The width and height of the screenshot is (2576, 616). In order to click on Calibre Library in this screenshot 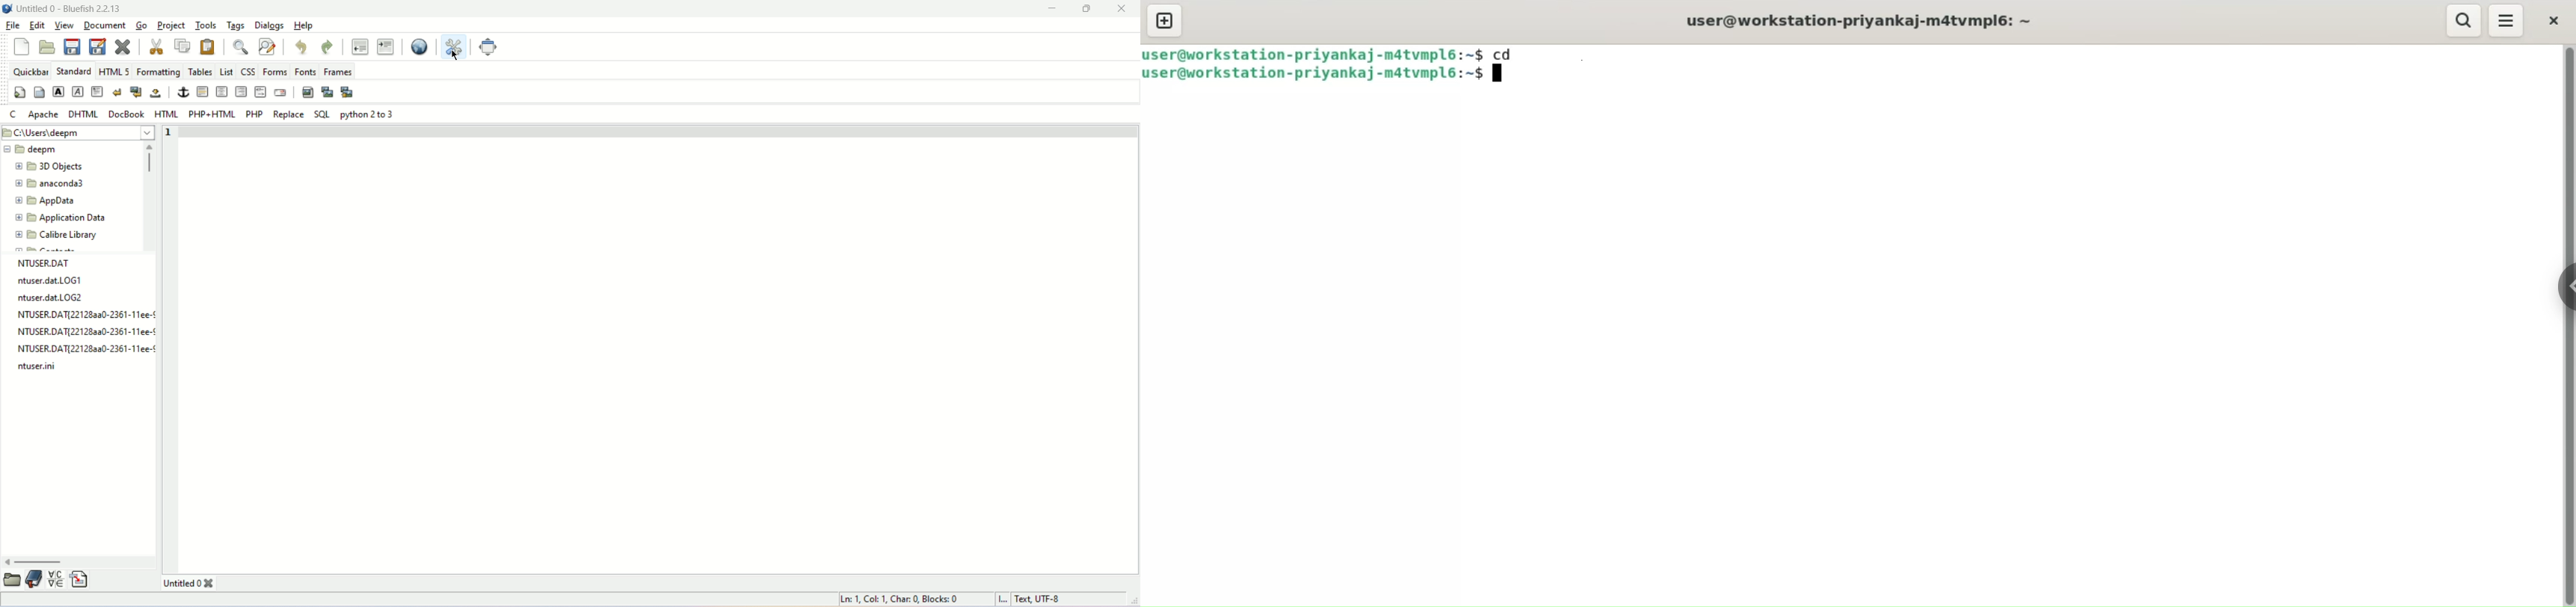, I will do `click(70, 236)`.